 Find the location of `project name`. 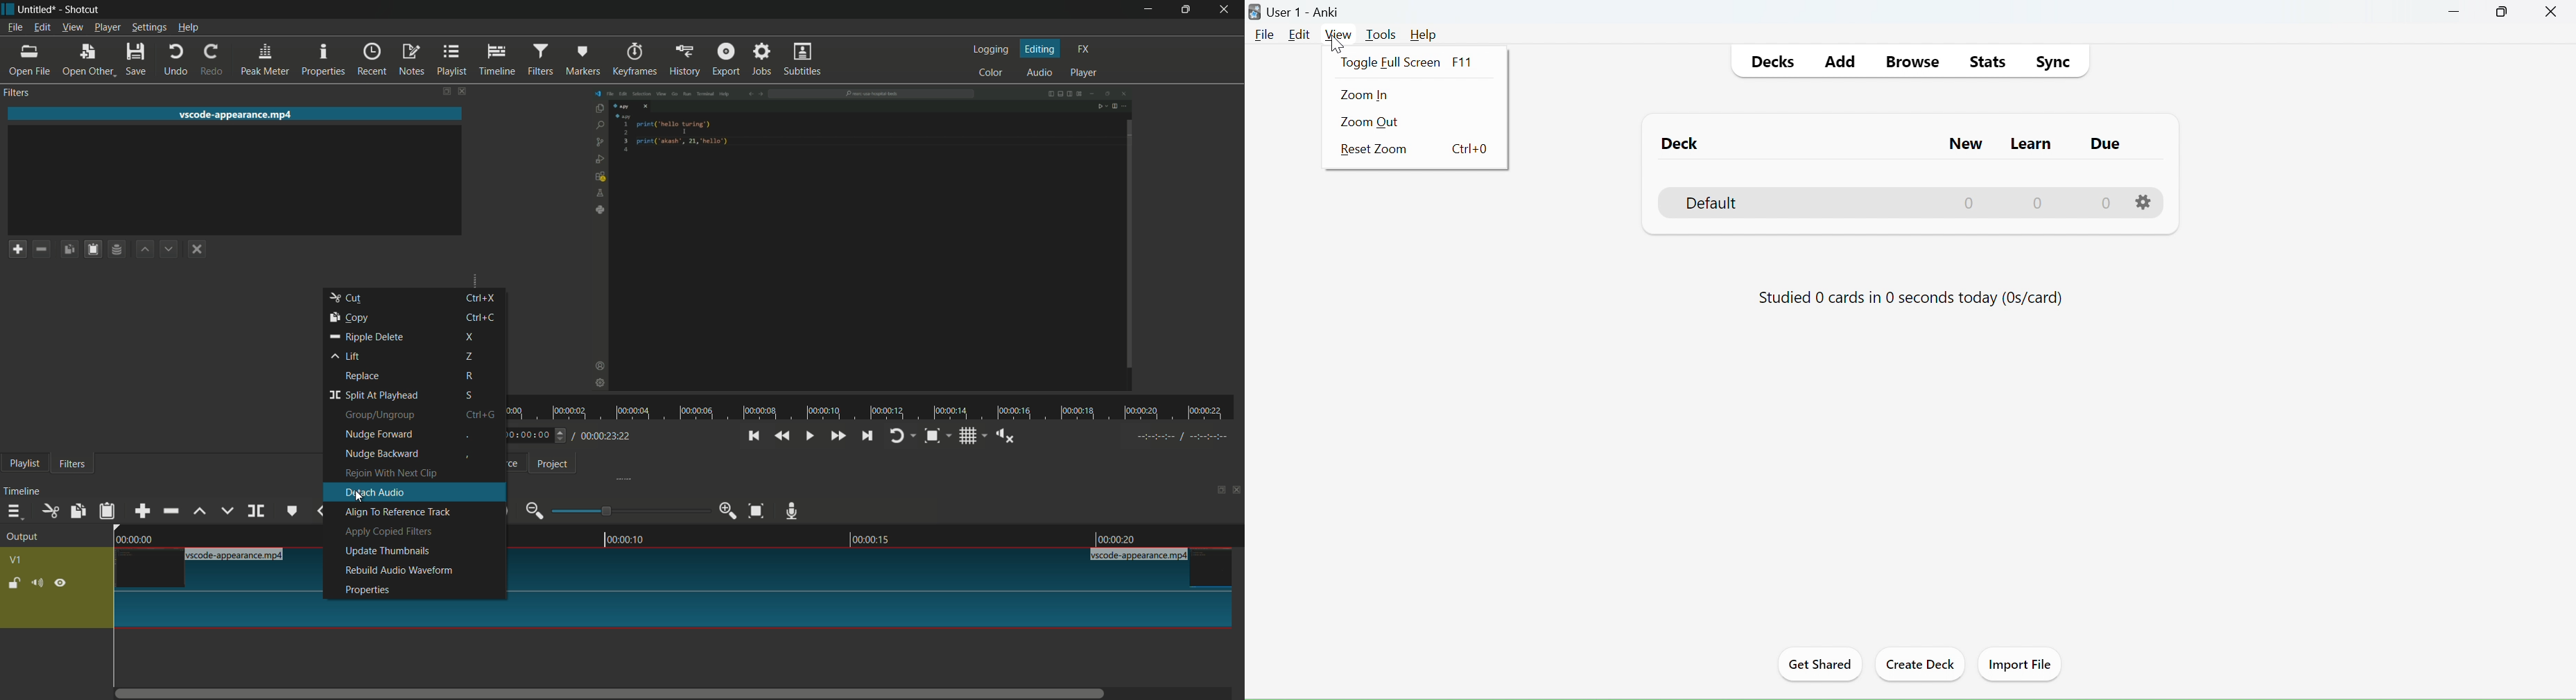

project name is located at coordinates (38, 10).